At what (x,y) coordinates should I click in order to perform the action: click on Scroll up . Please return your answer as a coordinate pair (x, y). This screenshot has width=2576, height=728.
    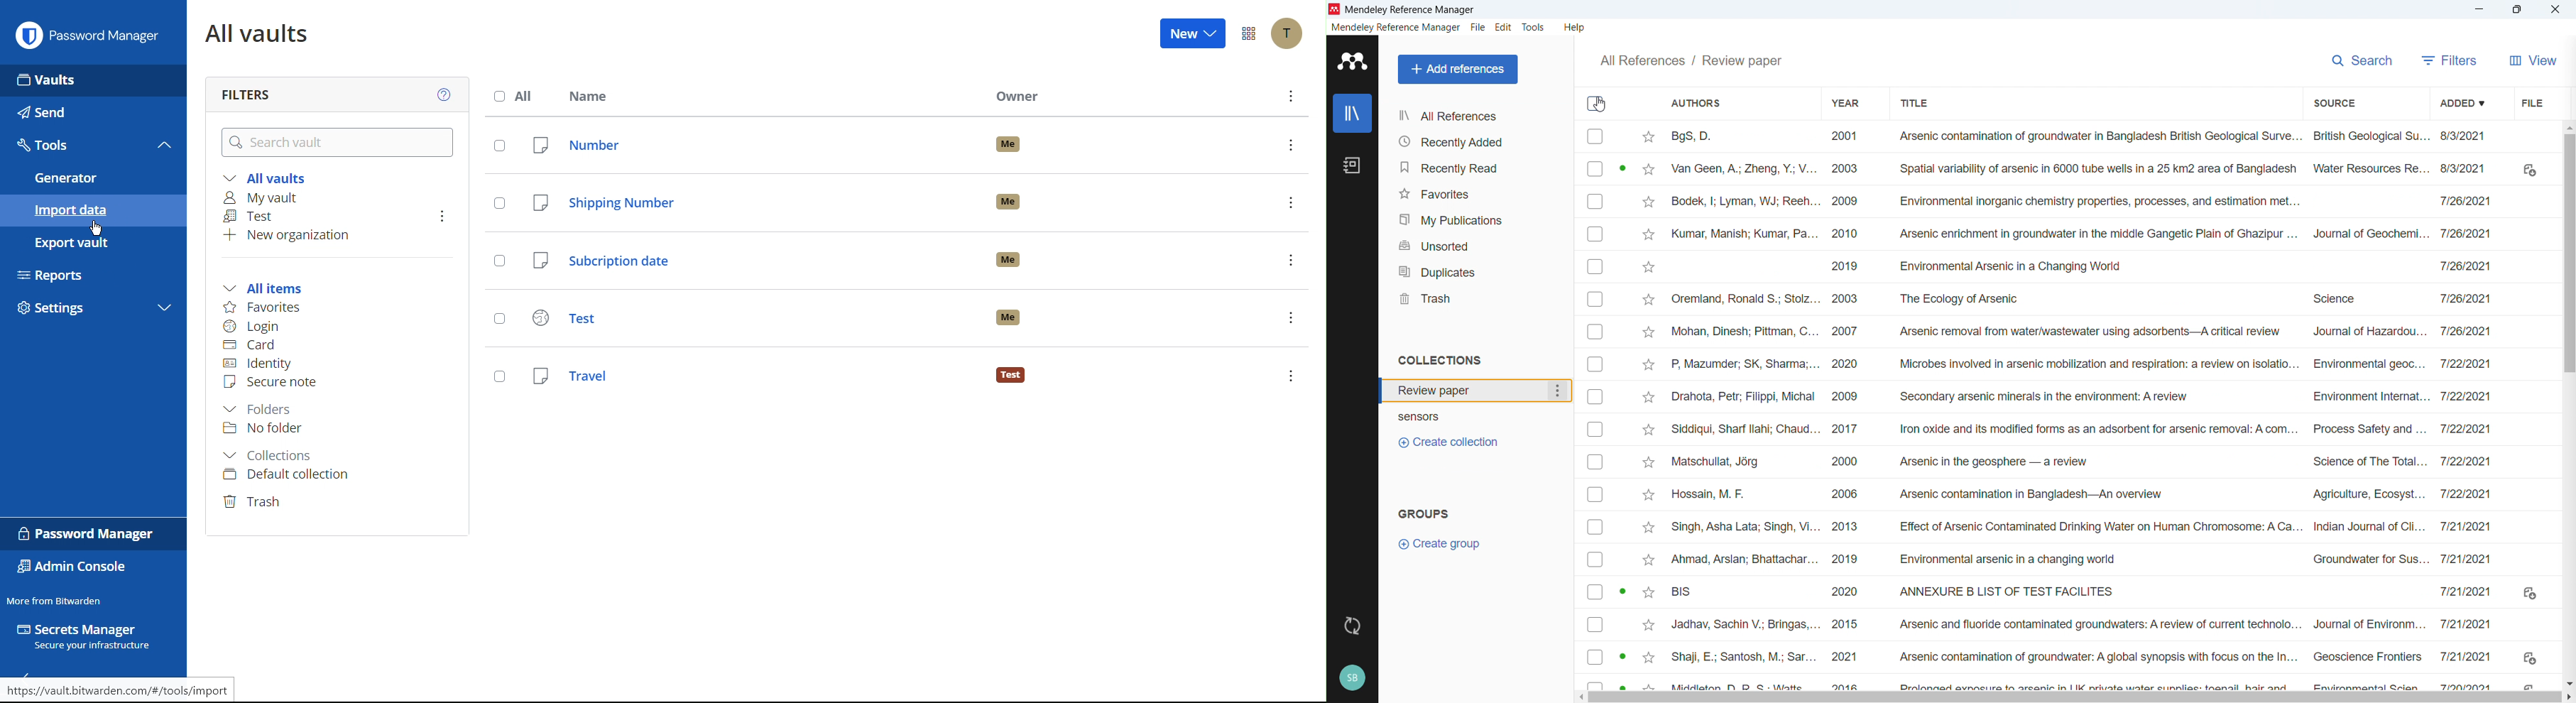
    Looking at the image, I should click on (2568, 126).